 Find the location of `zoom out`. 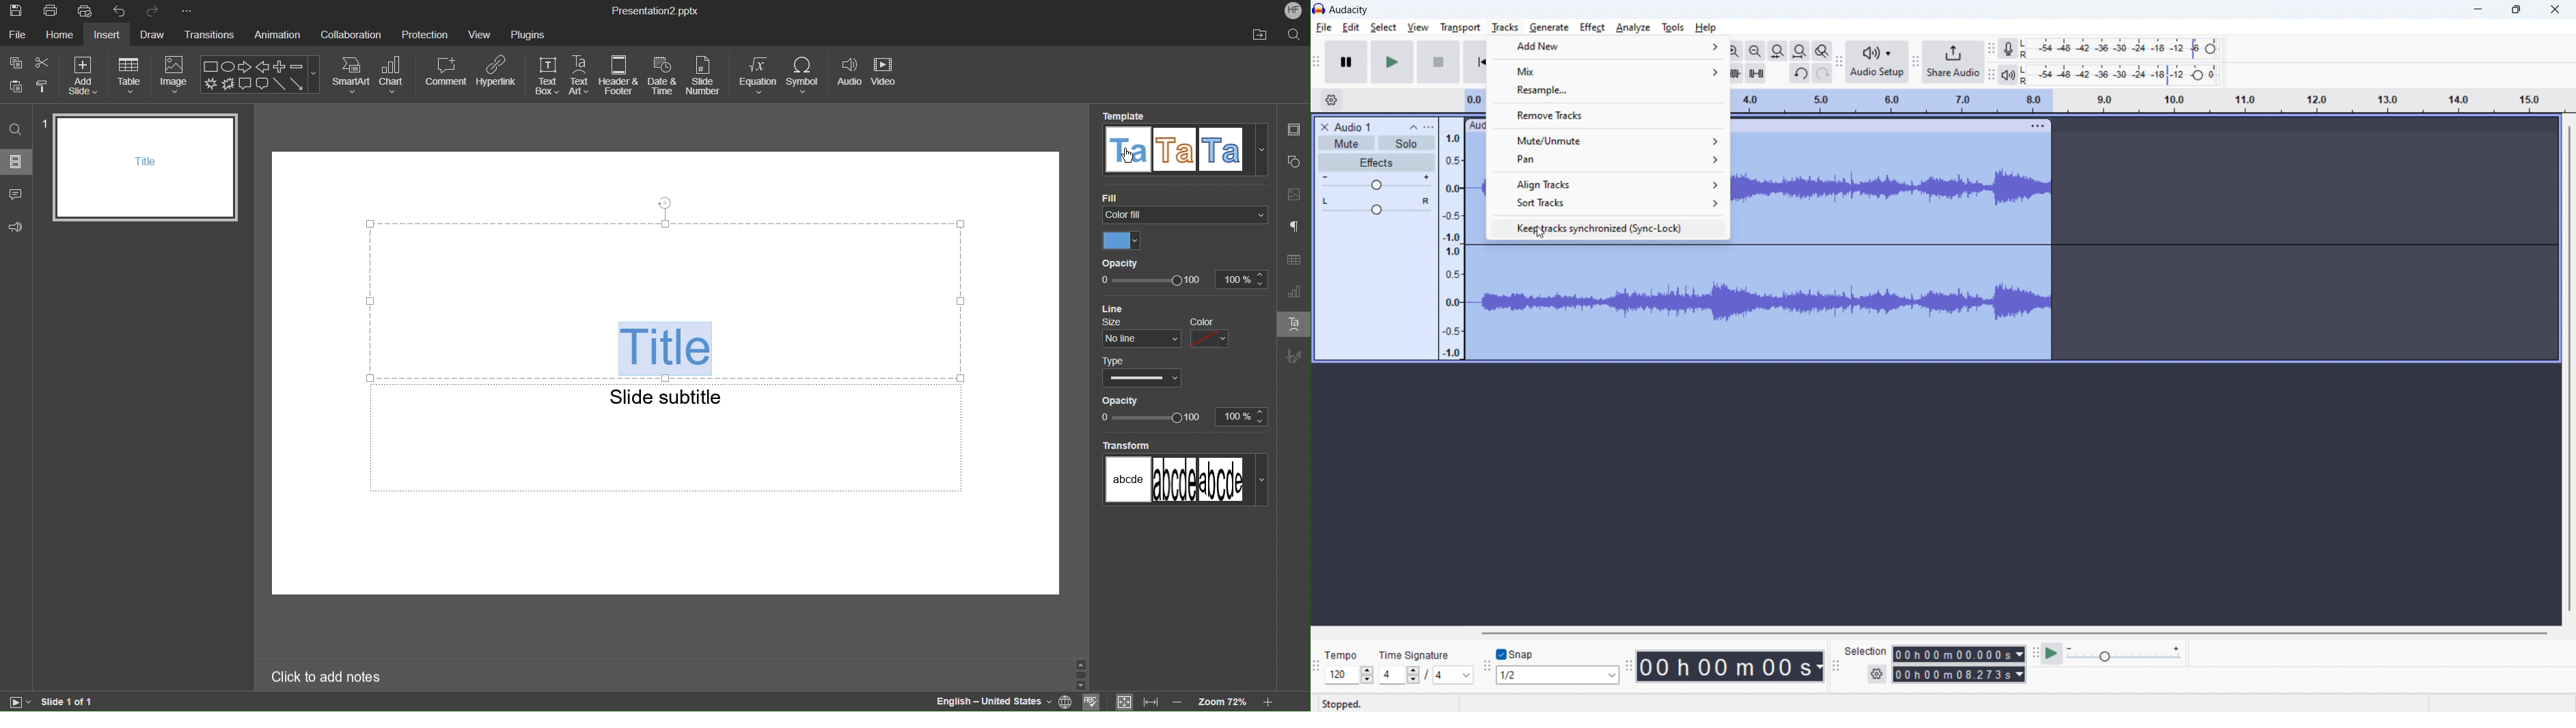

zoom out is located at coordinates (1754, 51).